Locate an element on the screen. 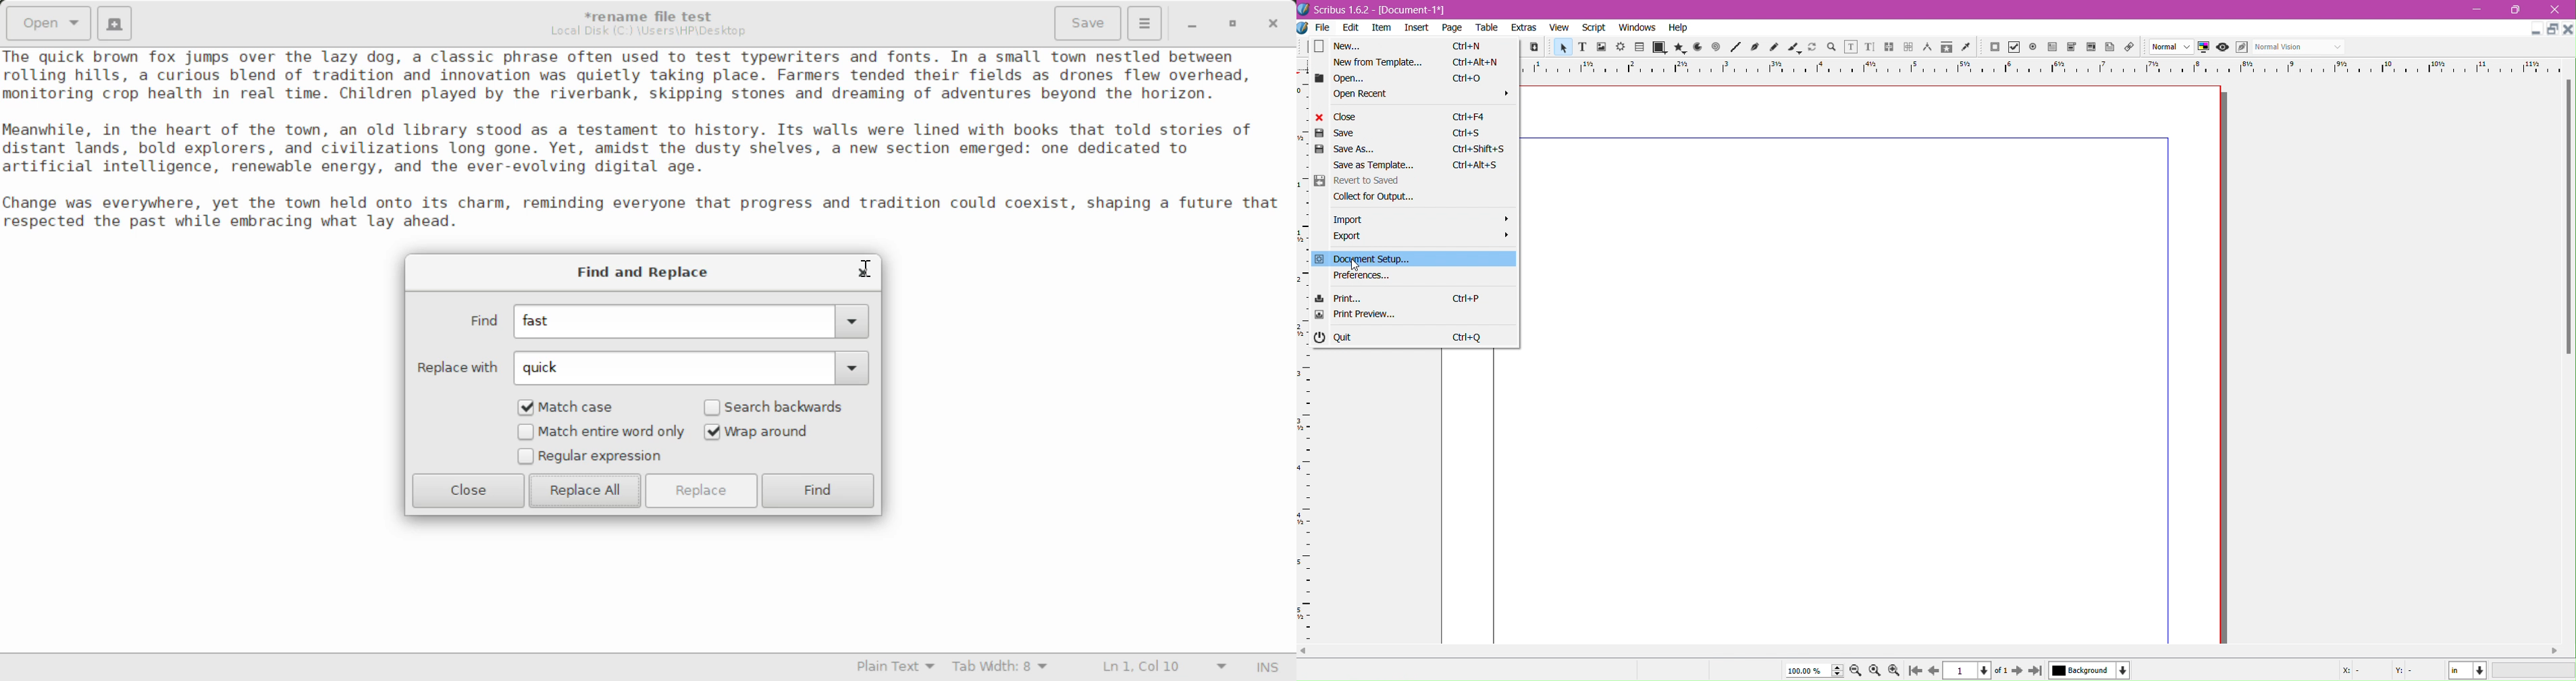  pdf list box is located at coordinates (2072, 47).